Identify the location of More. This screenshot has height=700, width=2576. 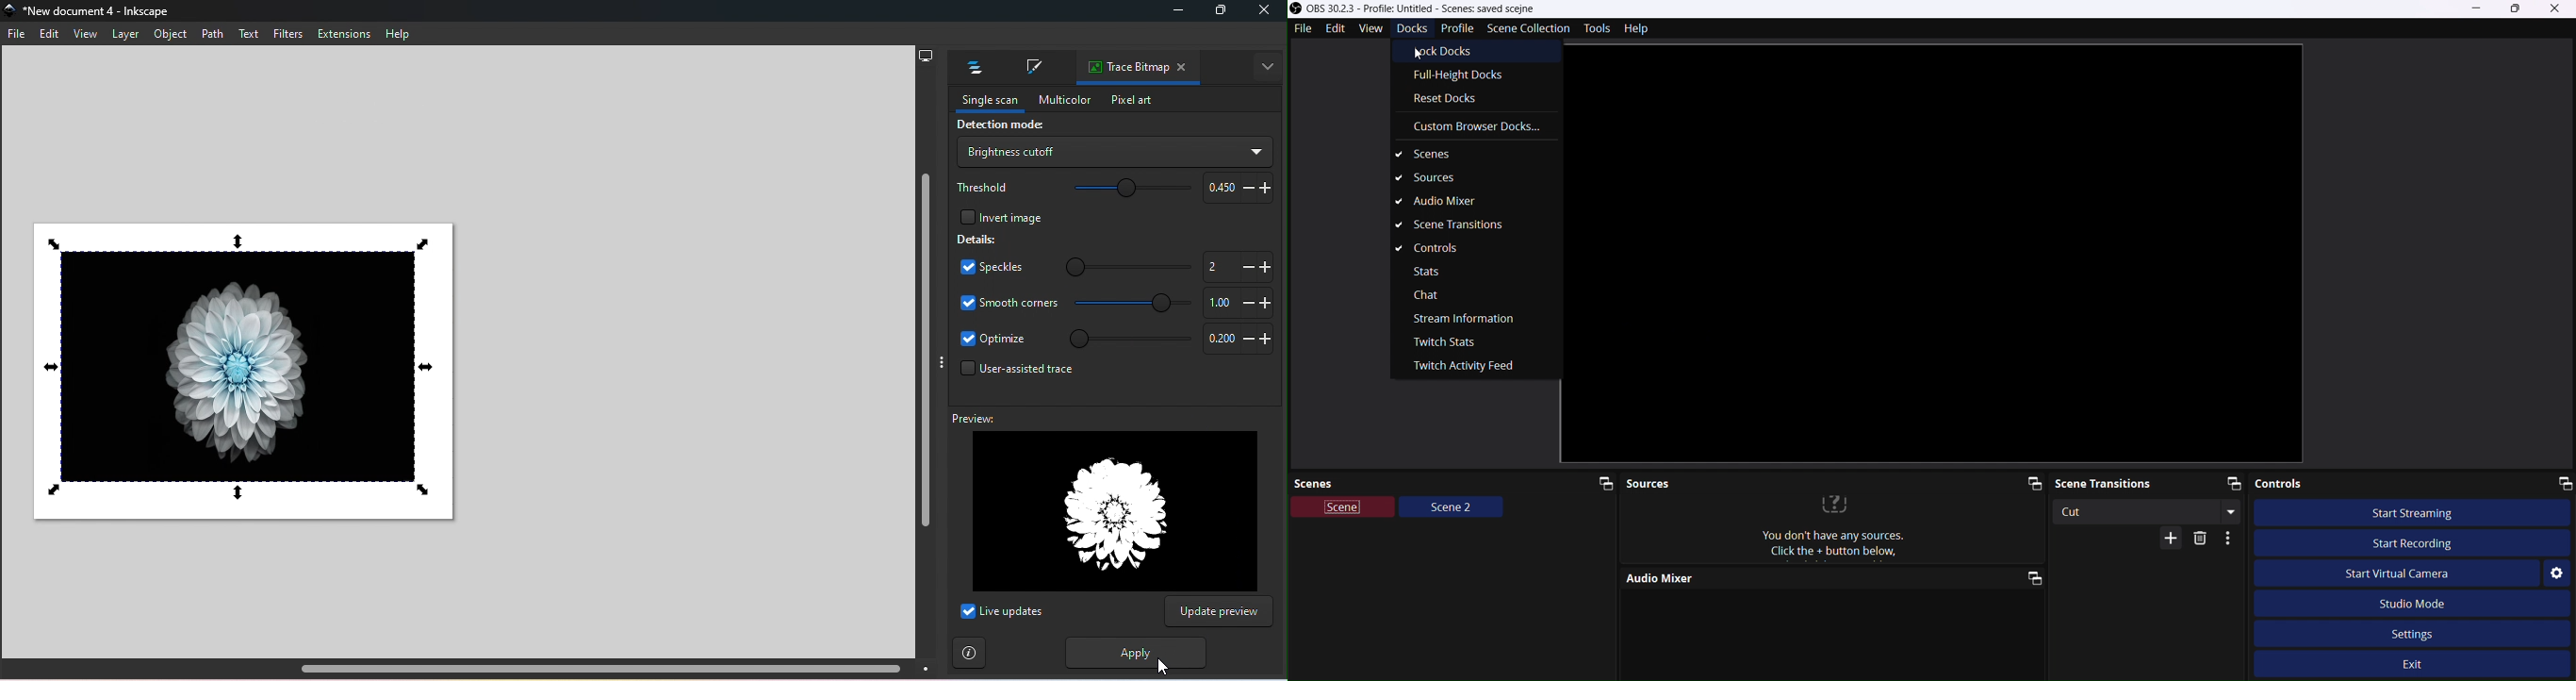
(2232, 539).